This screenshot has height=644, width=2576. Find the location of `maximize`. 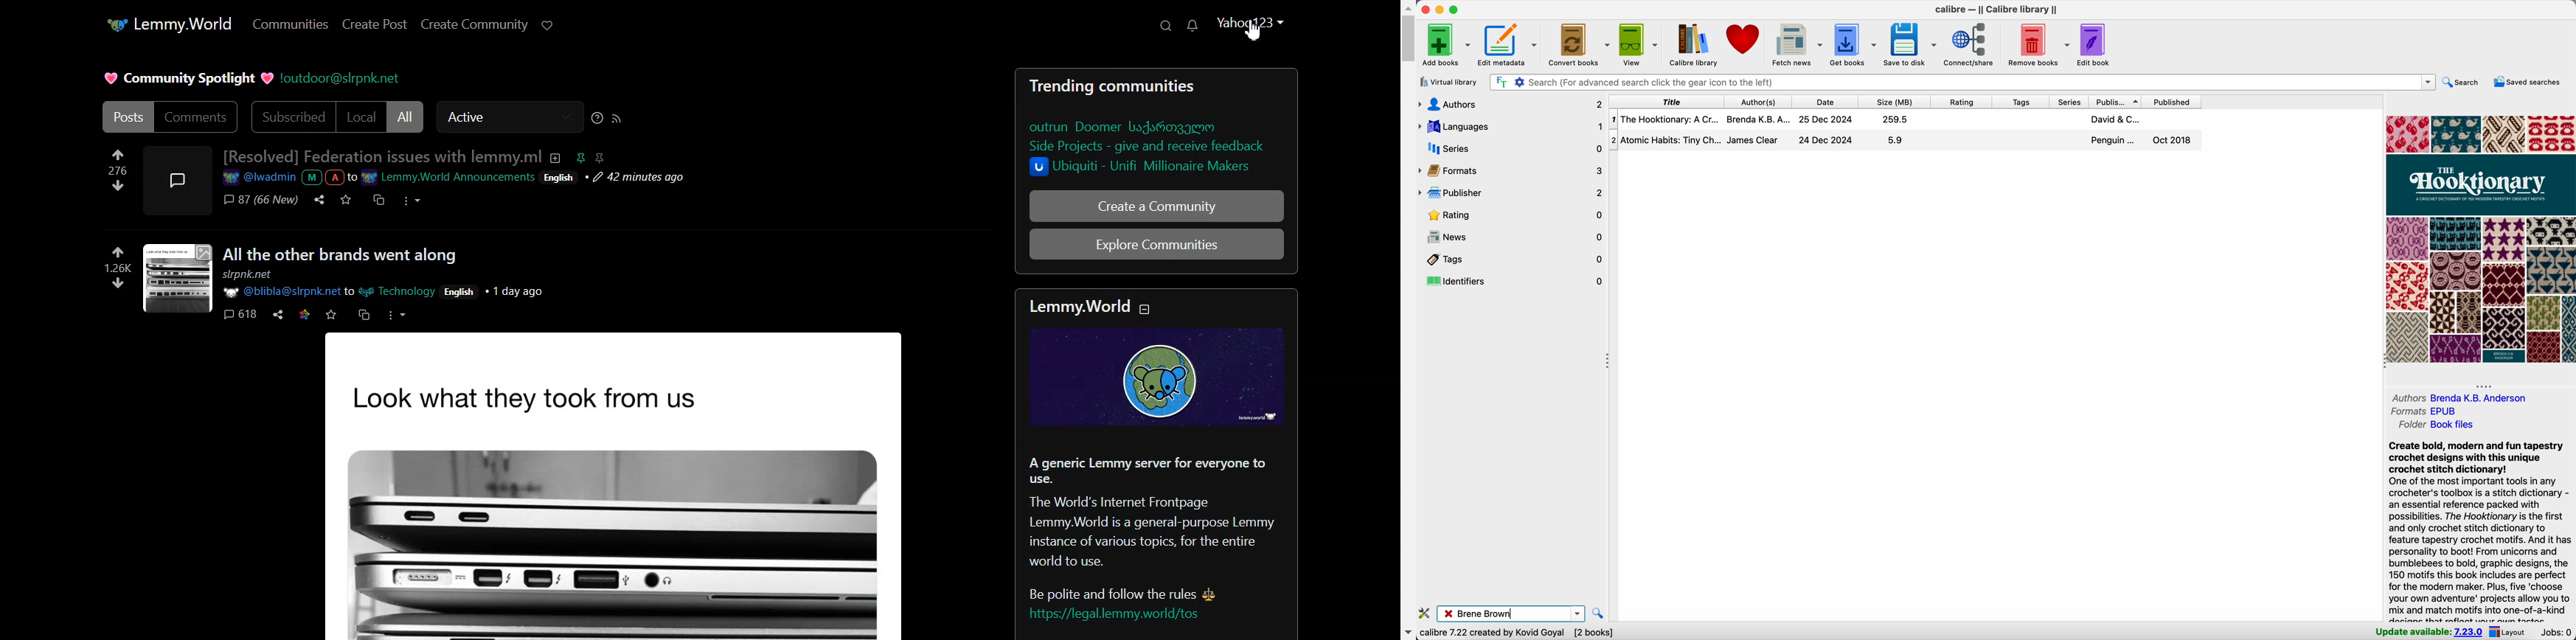

maximize is located at coordinates (1456, 10).